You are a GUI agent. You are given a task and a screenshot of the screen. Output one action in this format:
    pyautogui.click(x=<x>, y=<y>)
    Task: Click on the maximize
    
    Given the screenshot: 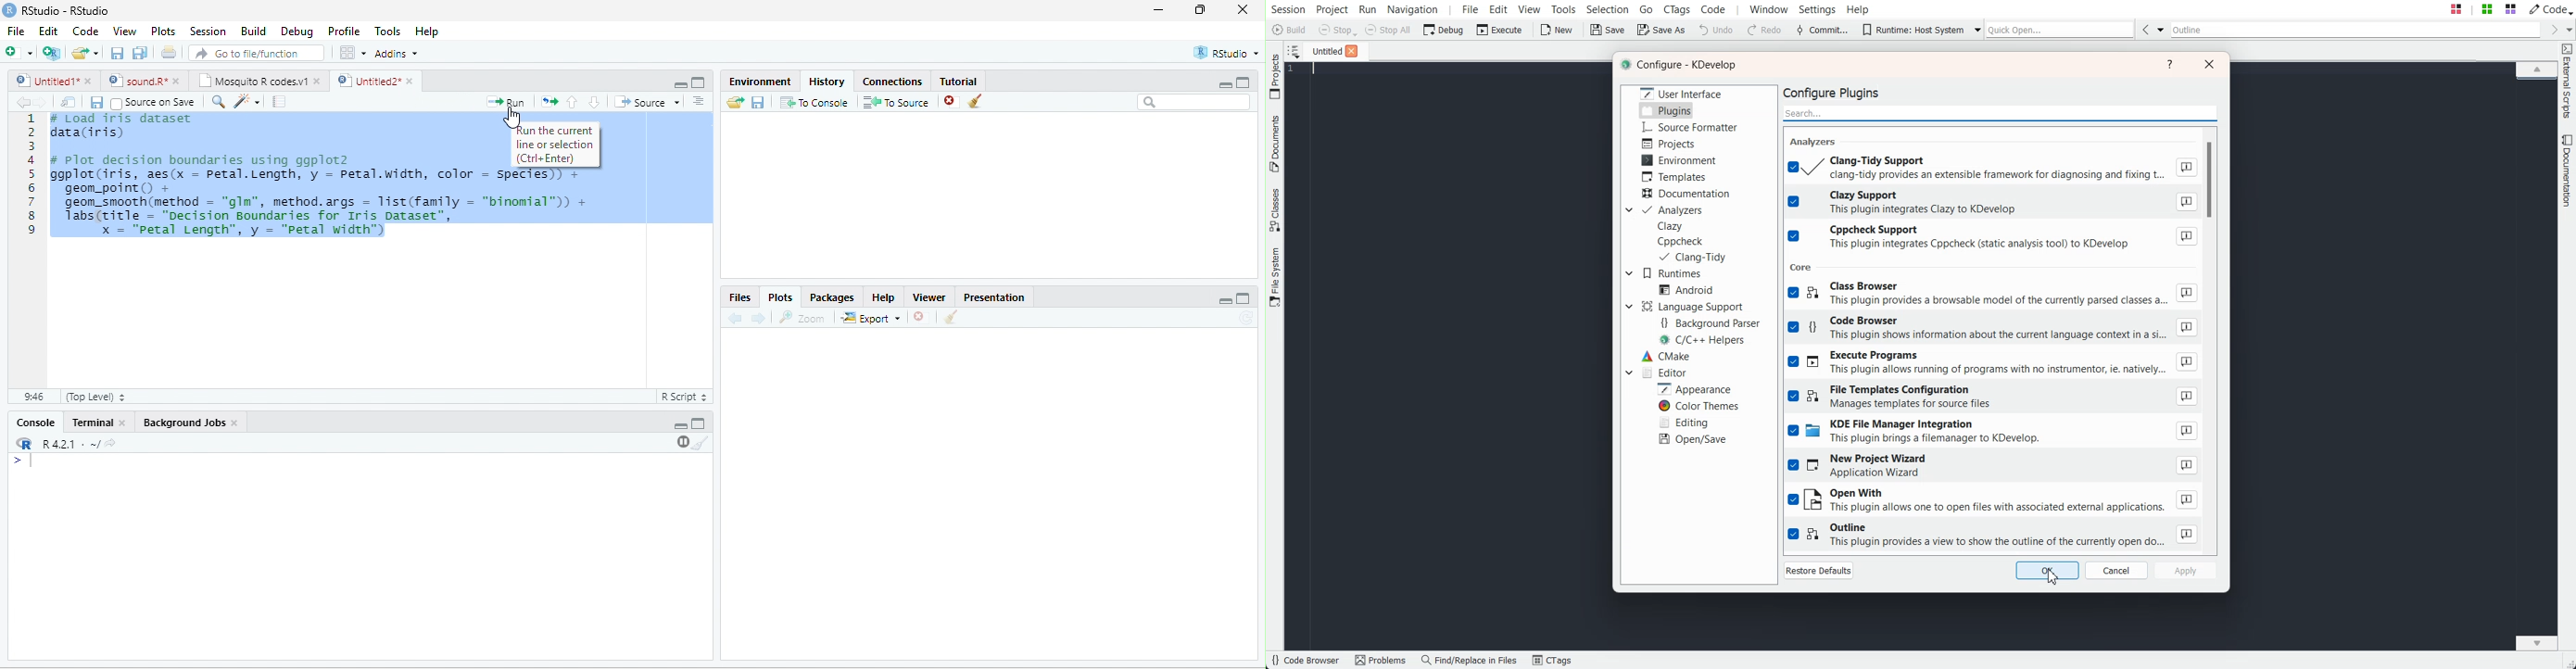 What is the action you would take?
    pyautogui.click(x=699, y=82)
    